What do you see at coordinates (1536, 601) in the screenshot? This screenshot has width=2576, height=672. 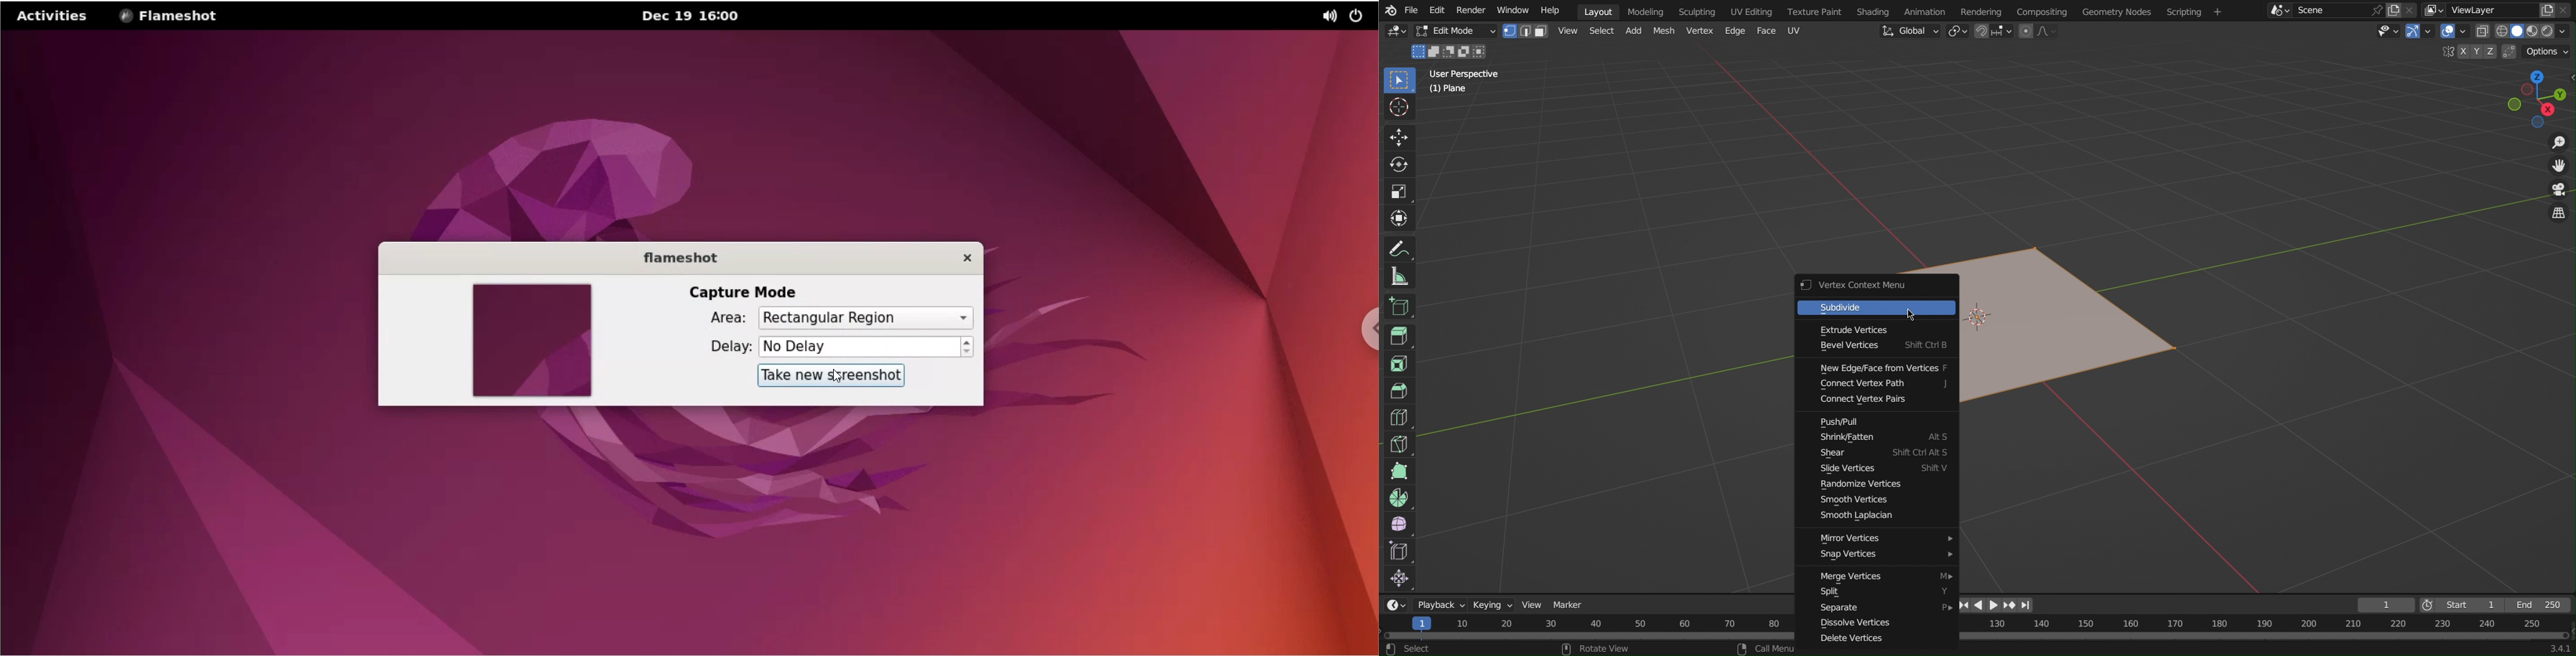 I see `View` at bounding box center [1536, 601].